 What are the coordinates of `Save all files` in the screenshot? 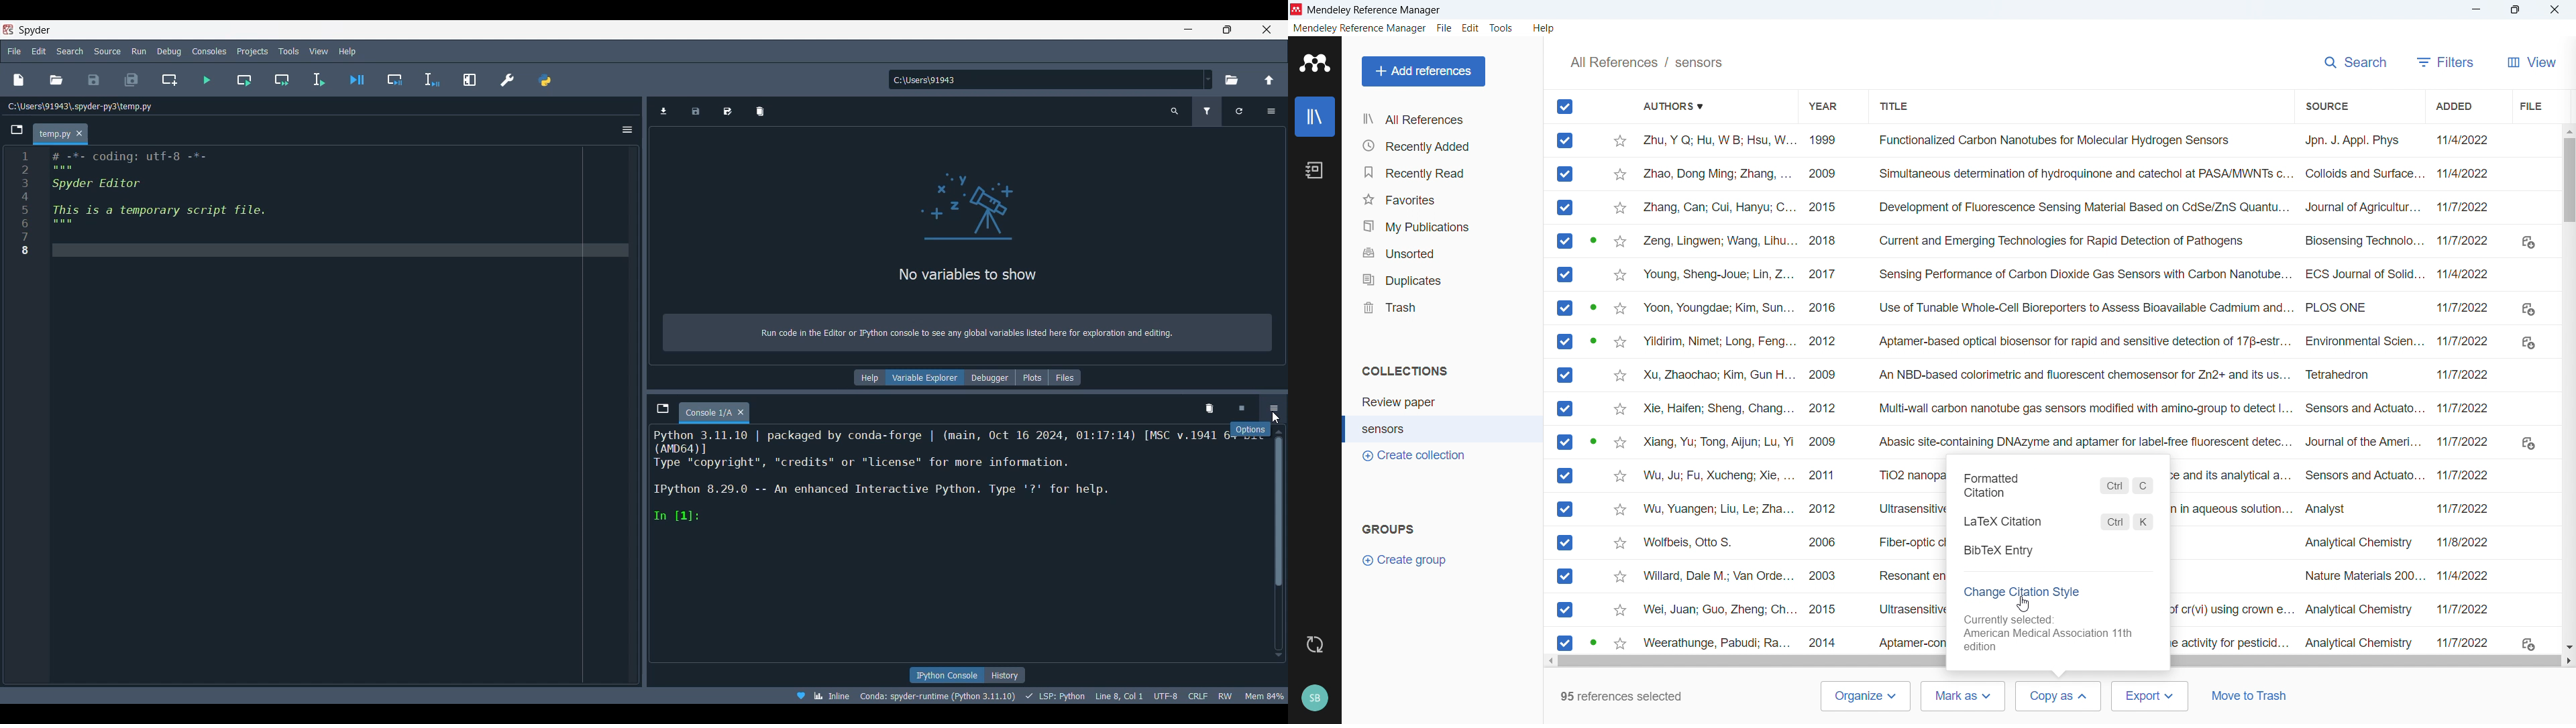 It's located at (131, 80).